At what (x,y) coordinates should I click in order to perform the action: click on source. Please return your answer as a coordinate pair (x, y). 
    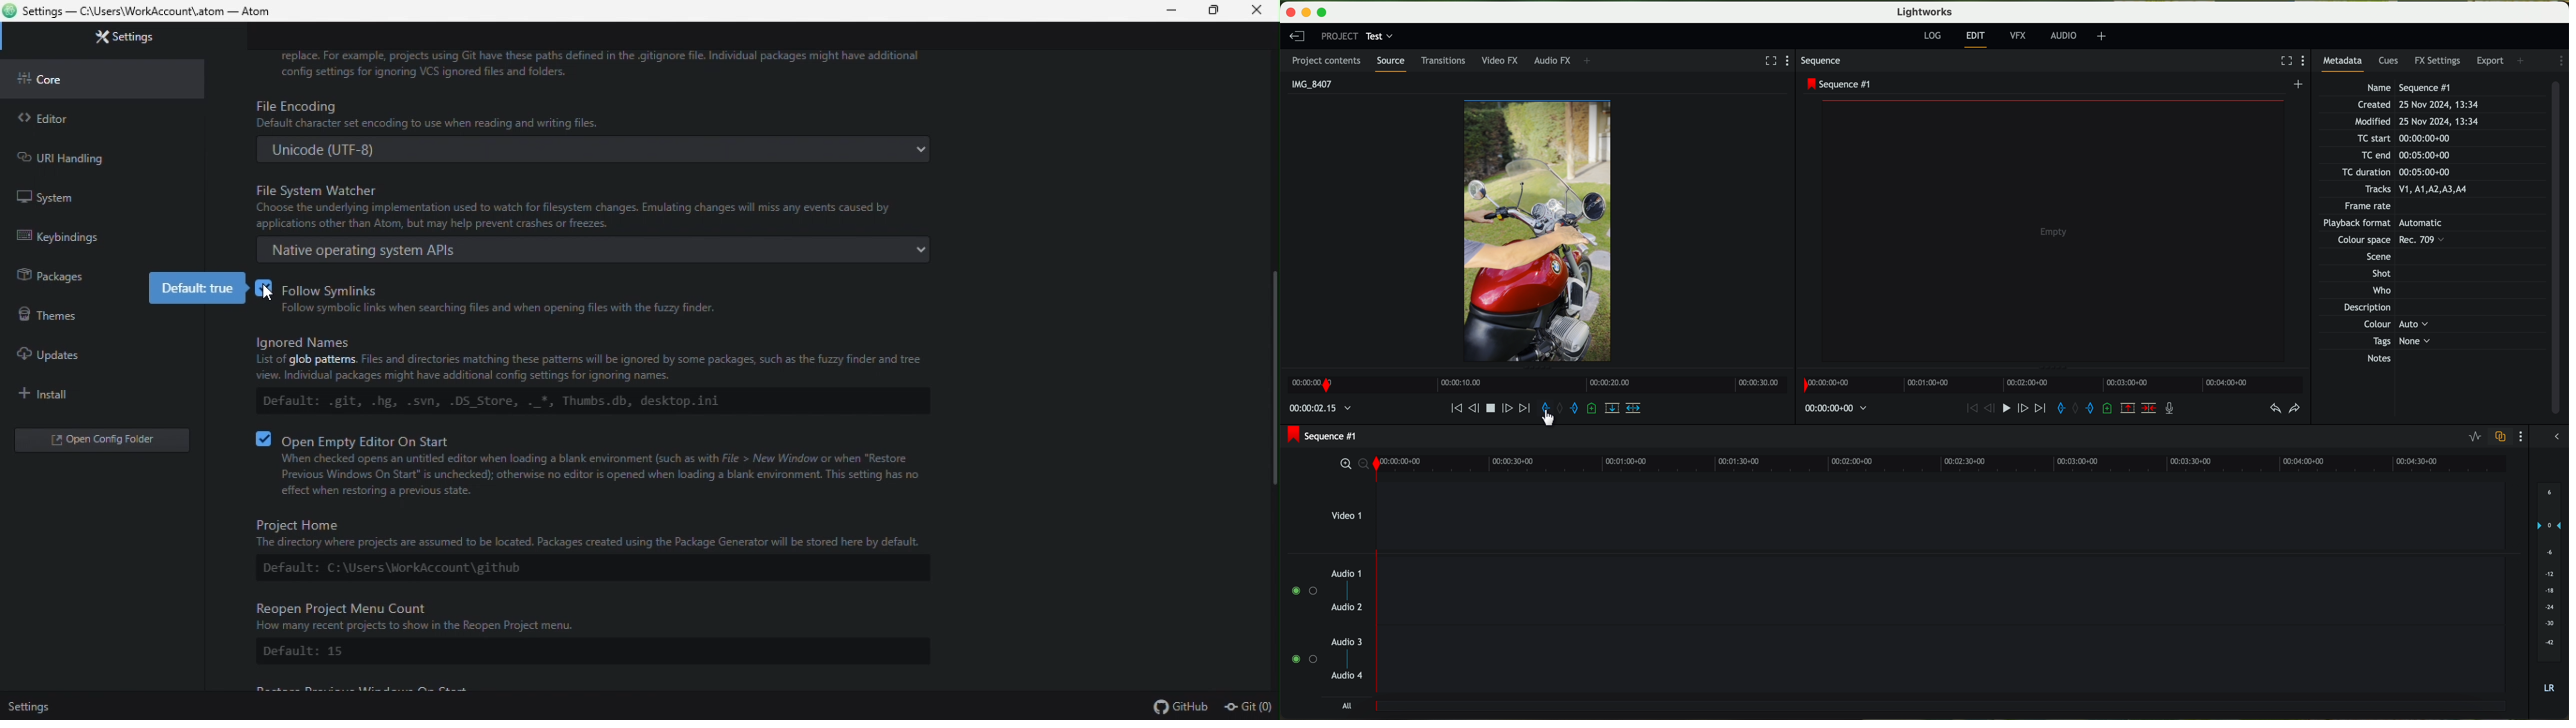
    Looking at the image, I should click on (1394, 64).